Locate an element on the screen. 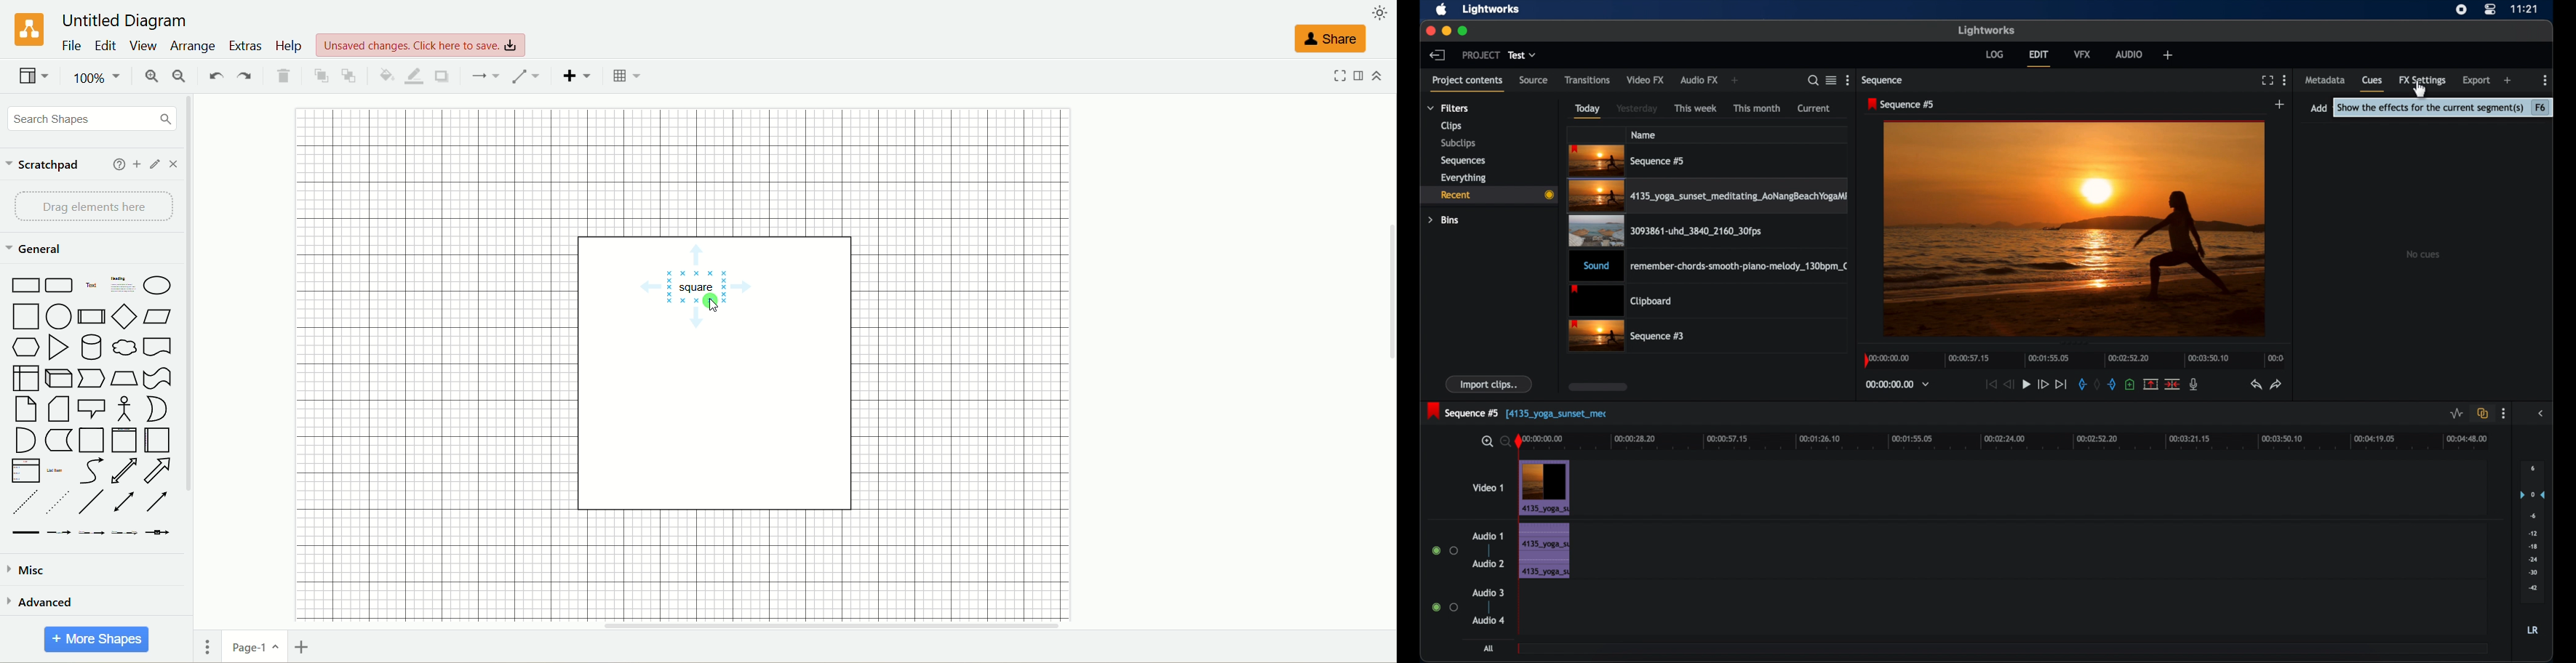 Image resolution: width=2576 pixels, height=672 pixels. arrange is located at coordinates (193, 48).